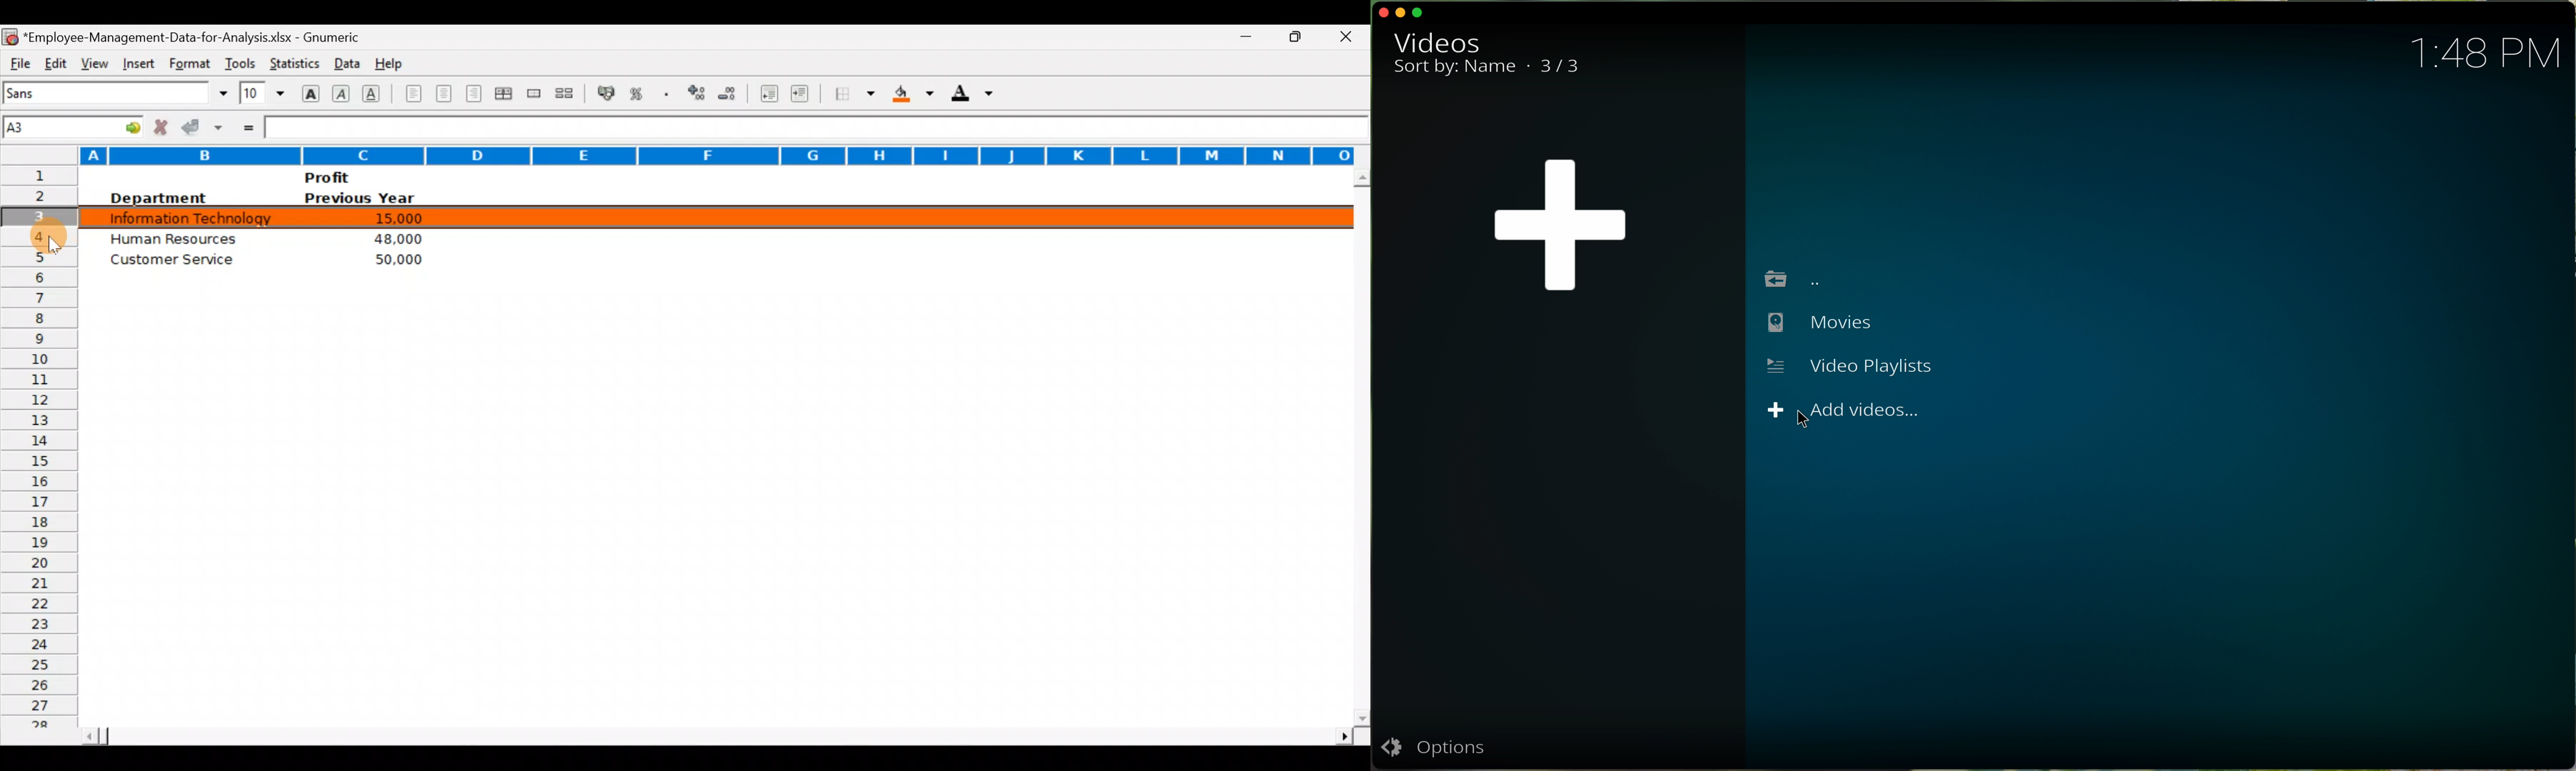 This screenshot has width=2576, height=784. I want to click on Close, so click(1350, 38).